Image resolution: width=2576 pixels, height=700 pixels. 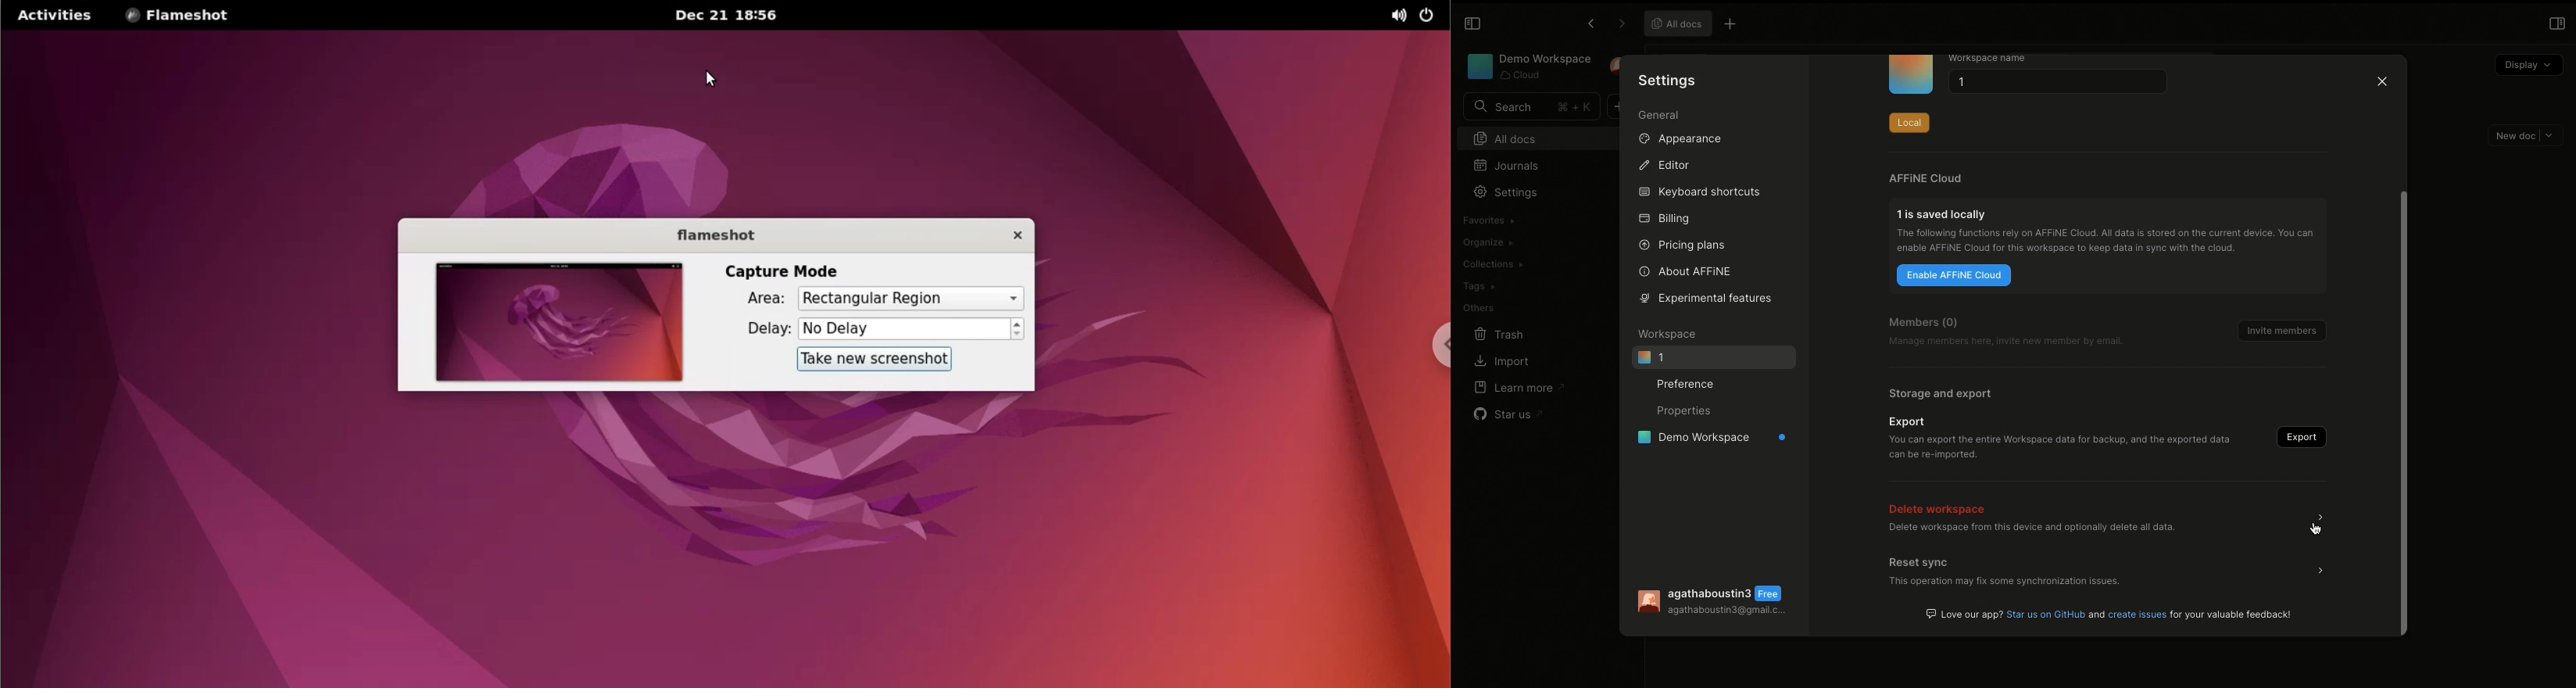 What do you see at coordinates (2298, 437) in the screenshot?
I see `Export` at bounding box center [2298, 437].